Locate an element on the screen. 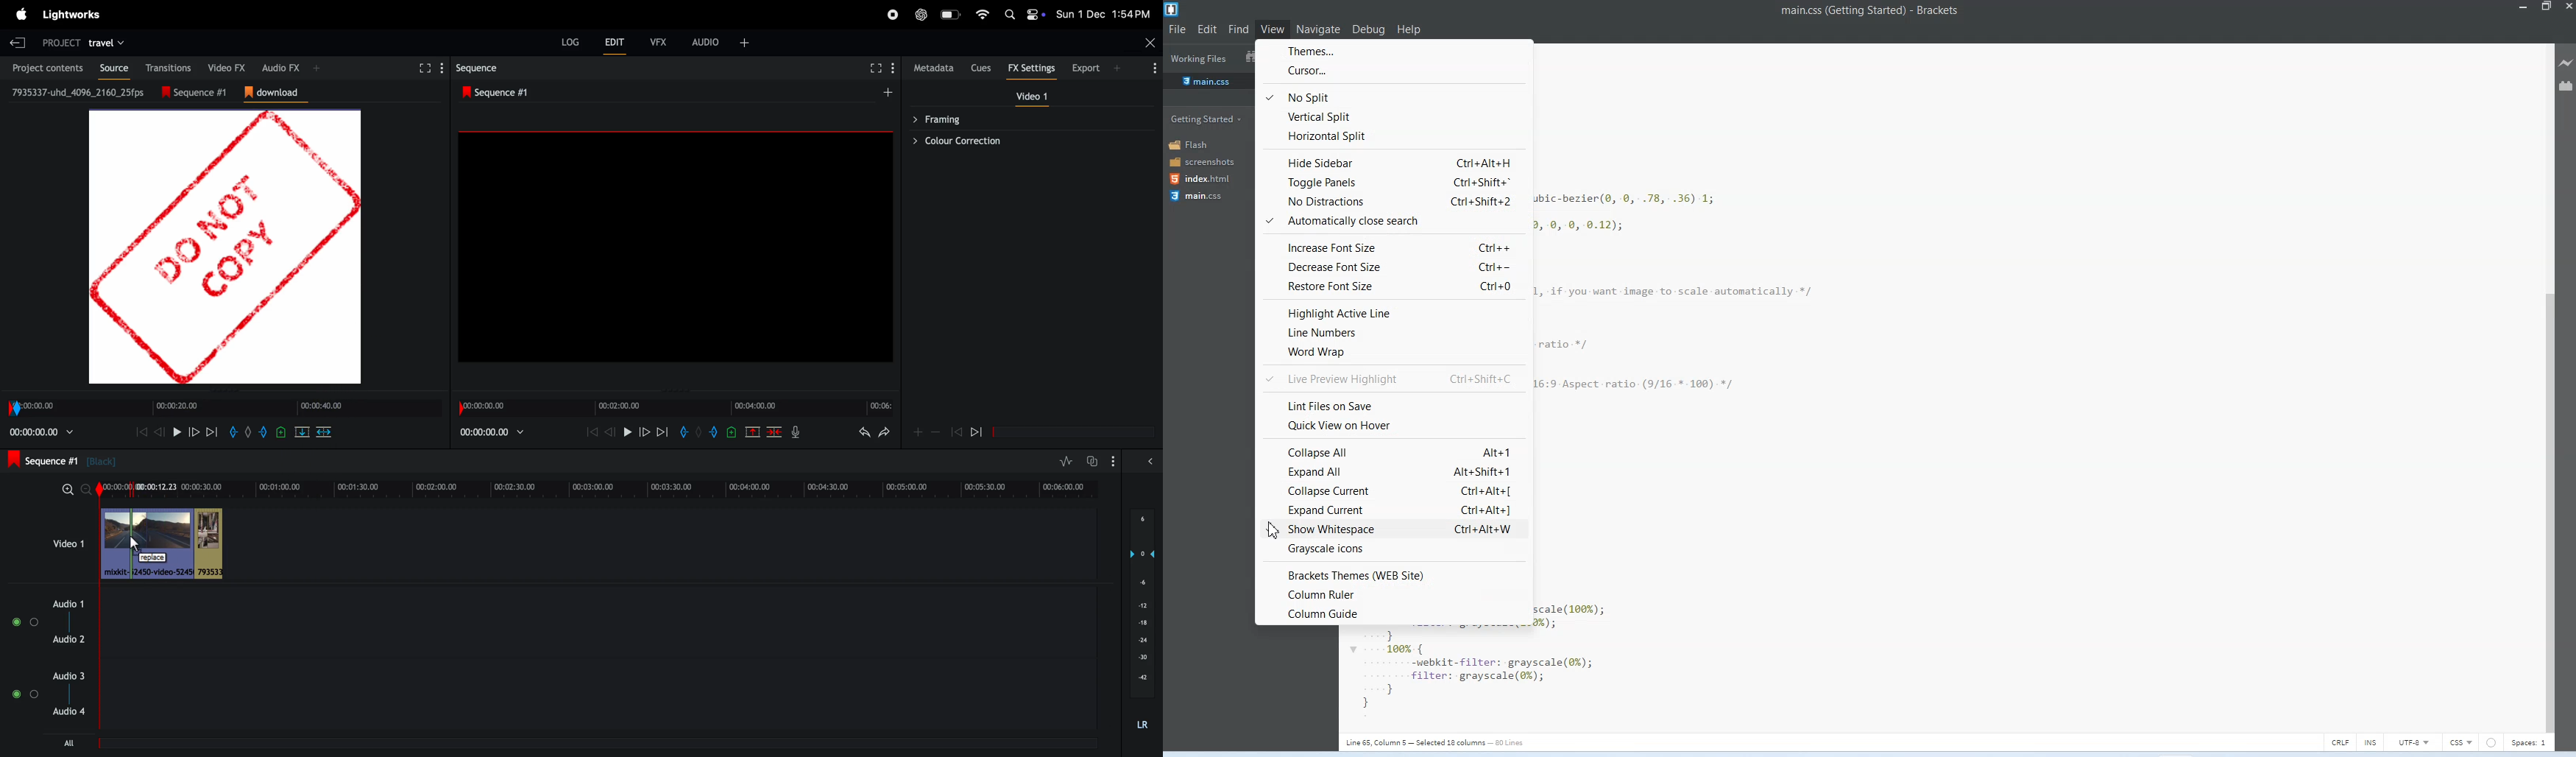  next frame is located at coordinates (211, 432).